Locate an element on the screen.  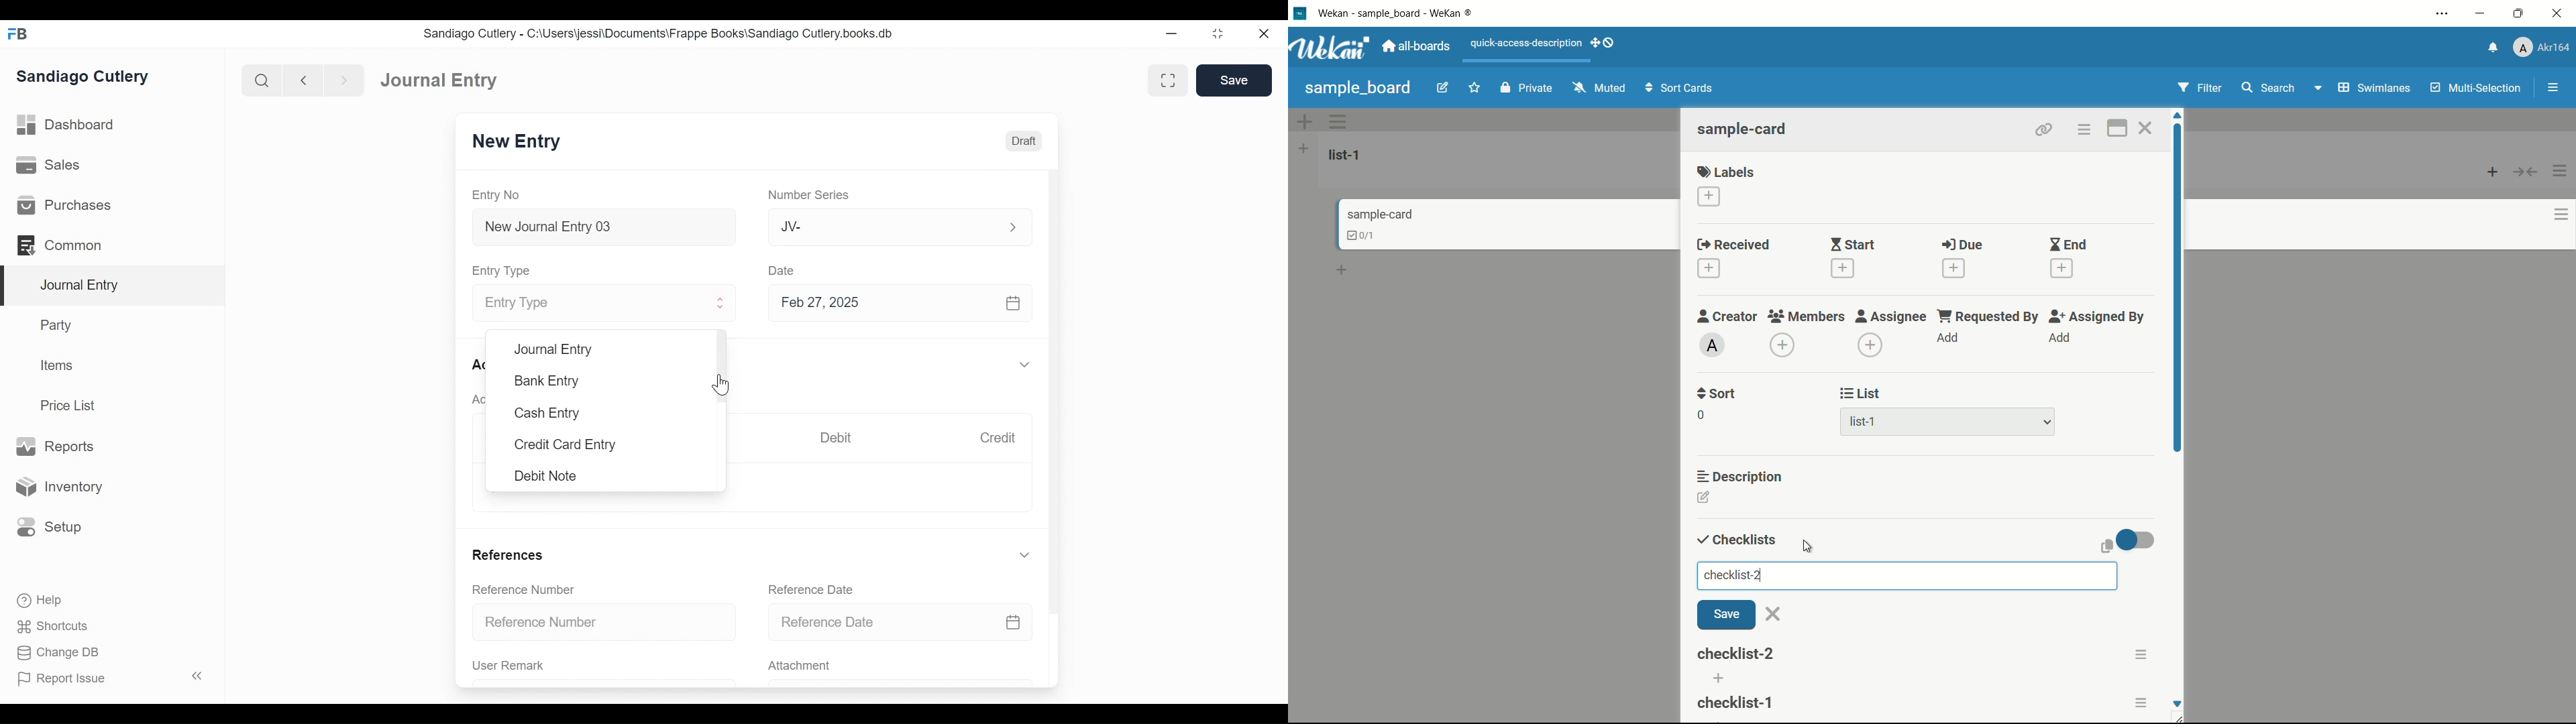
New Entry is located at coordinates (517, 142).